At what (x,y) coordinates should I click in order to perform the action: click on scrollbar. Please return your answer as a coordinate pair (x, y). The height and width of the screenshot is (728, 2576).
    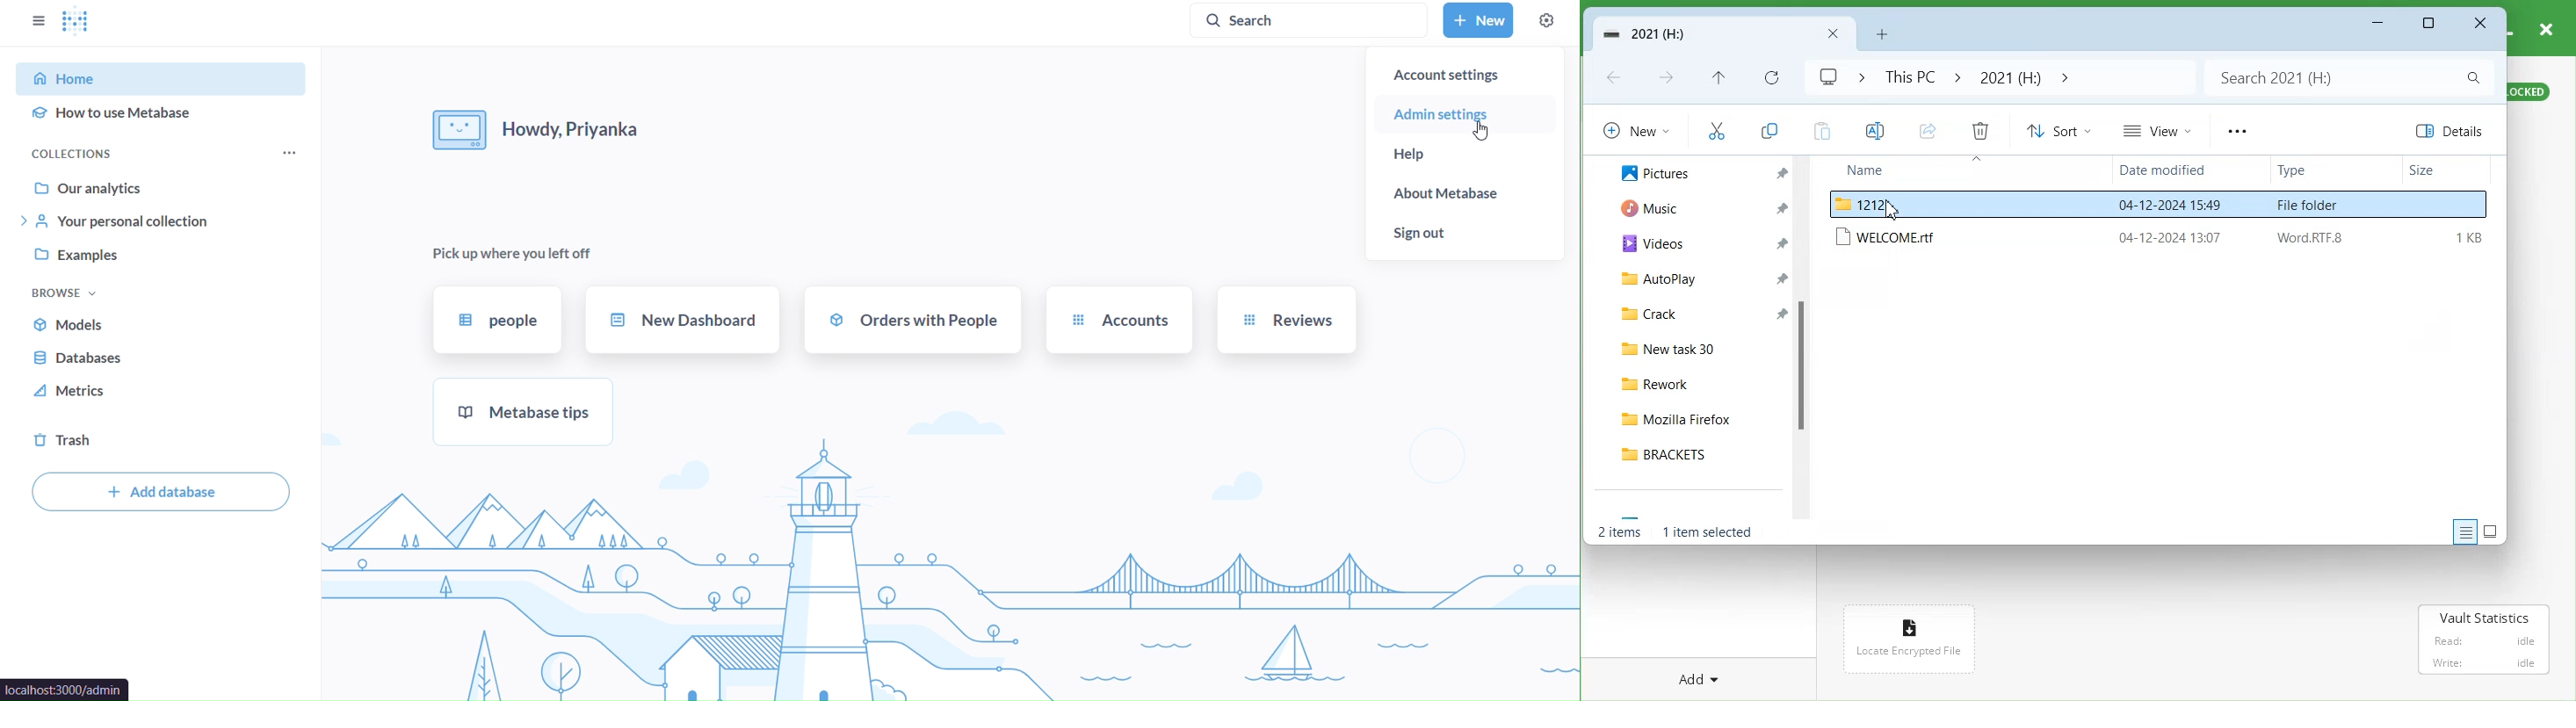
    Looking at the image, I should click on (1805, 339).